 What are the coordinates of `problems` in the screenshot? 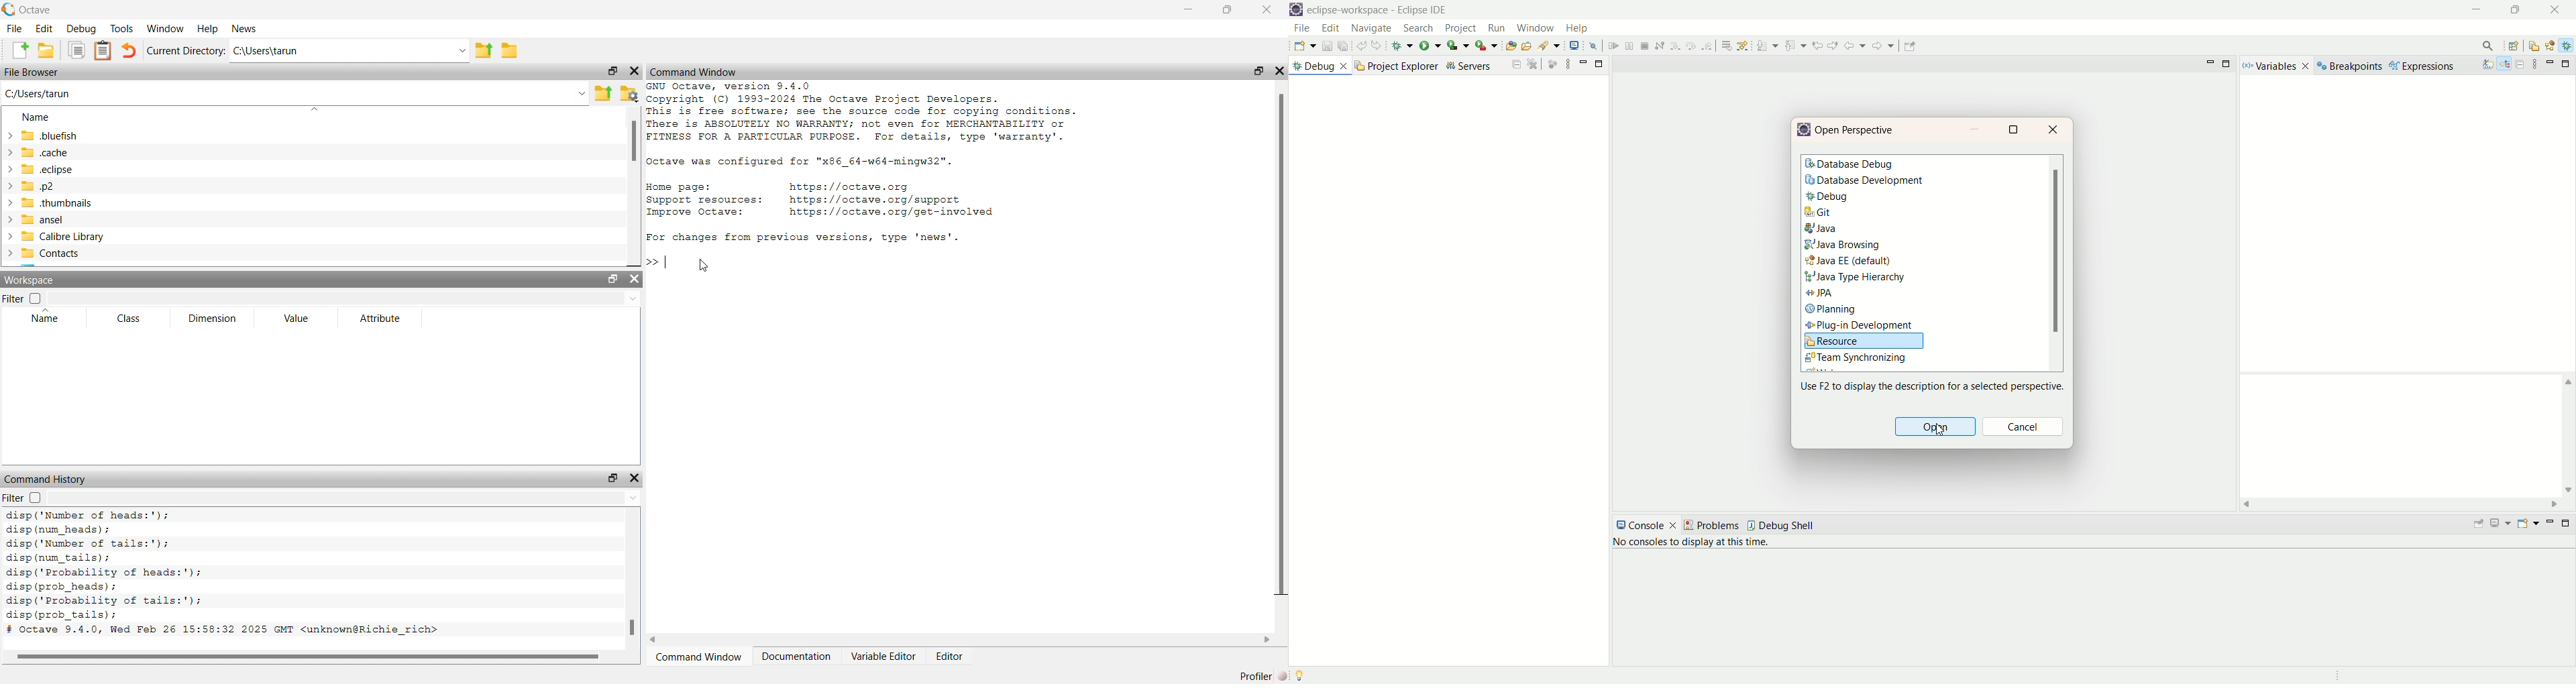 It's located at (1717, 525).